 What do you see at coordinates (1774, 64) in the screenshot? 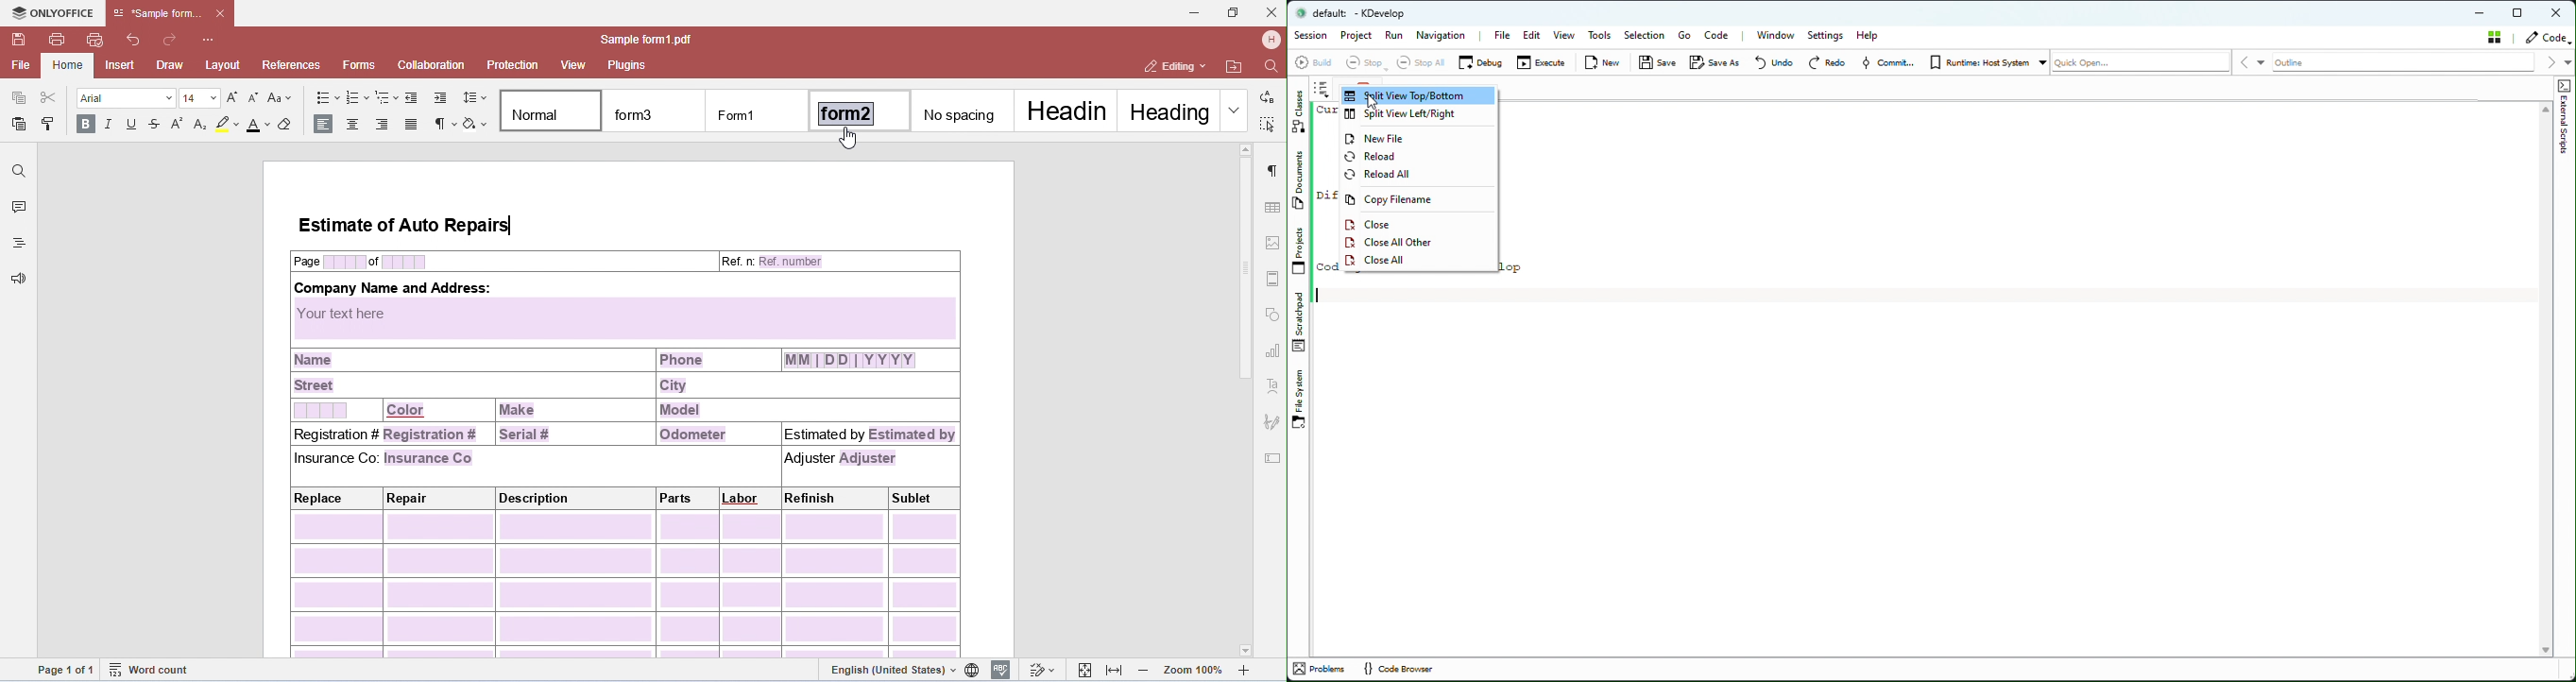
I see `Undo` at bounding box center [1774, 64].